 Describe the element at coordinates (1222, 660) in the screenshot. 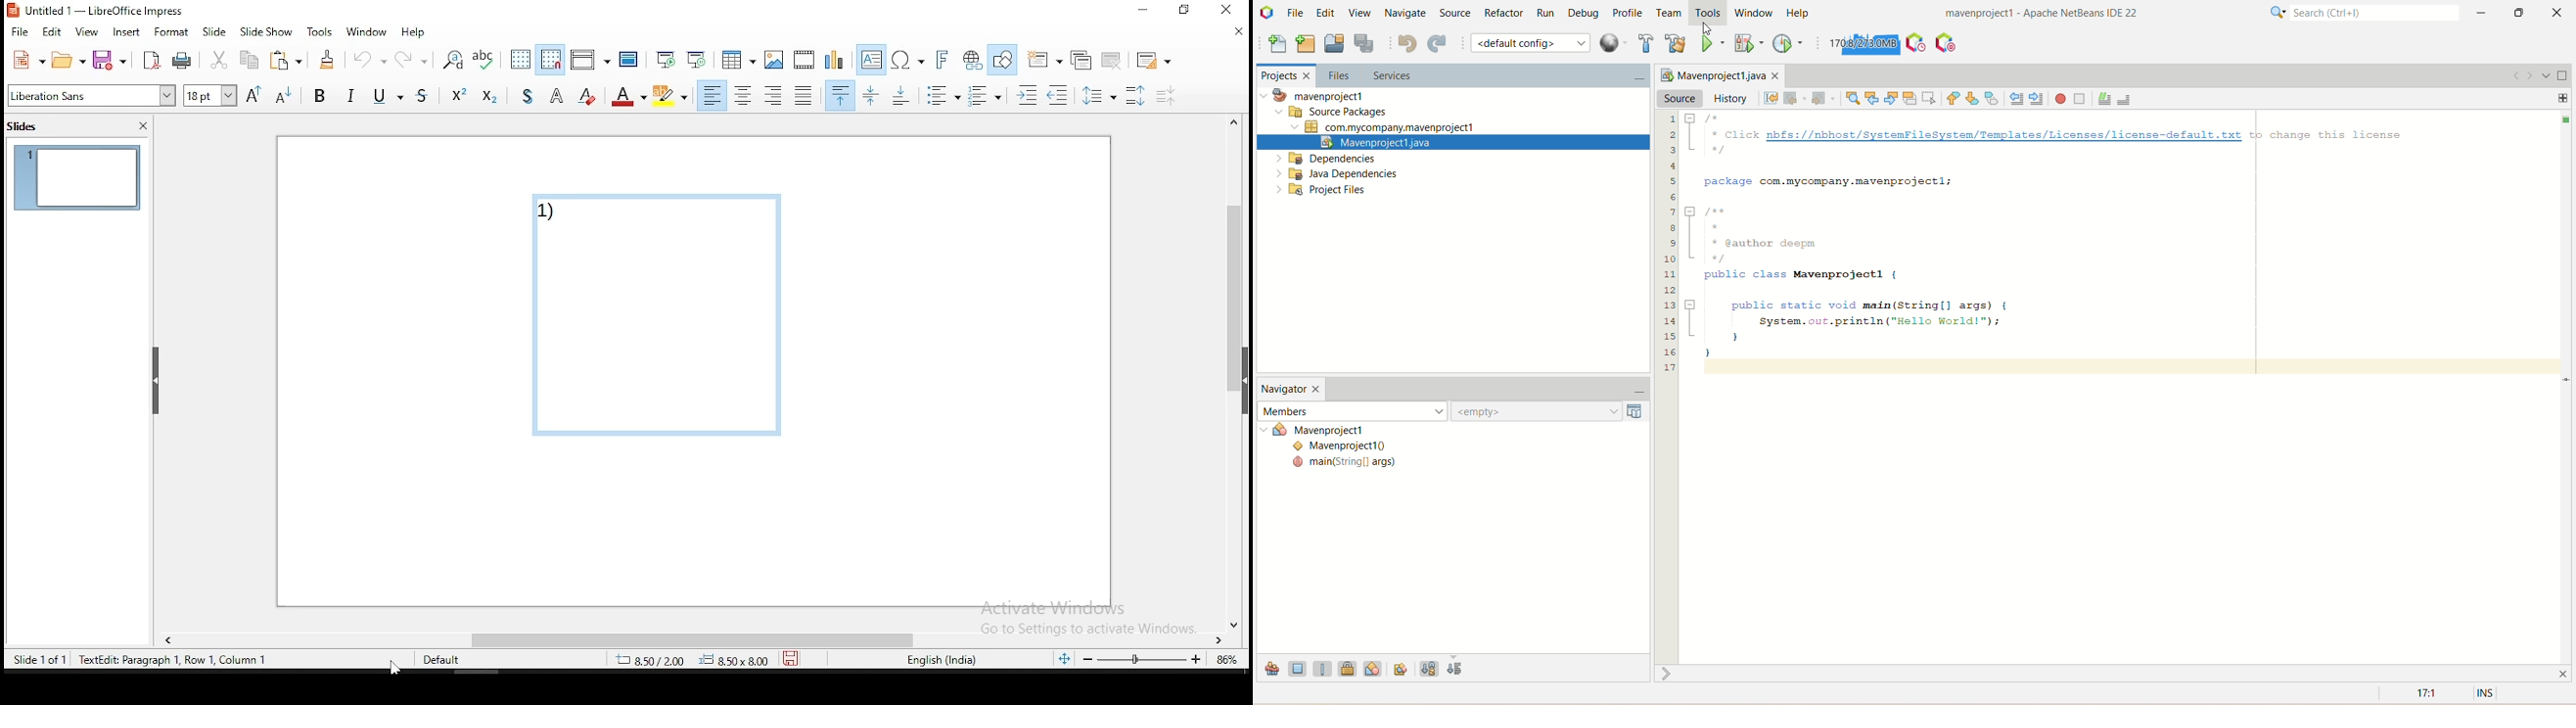

I see `zoom level` at that location.